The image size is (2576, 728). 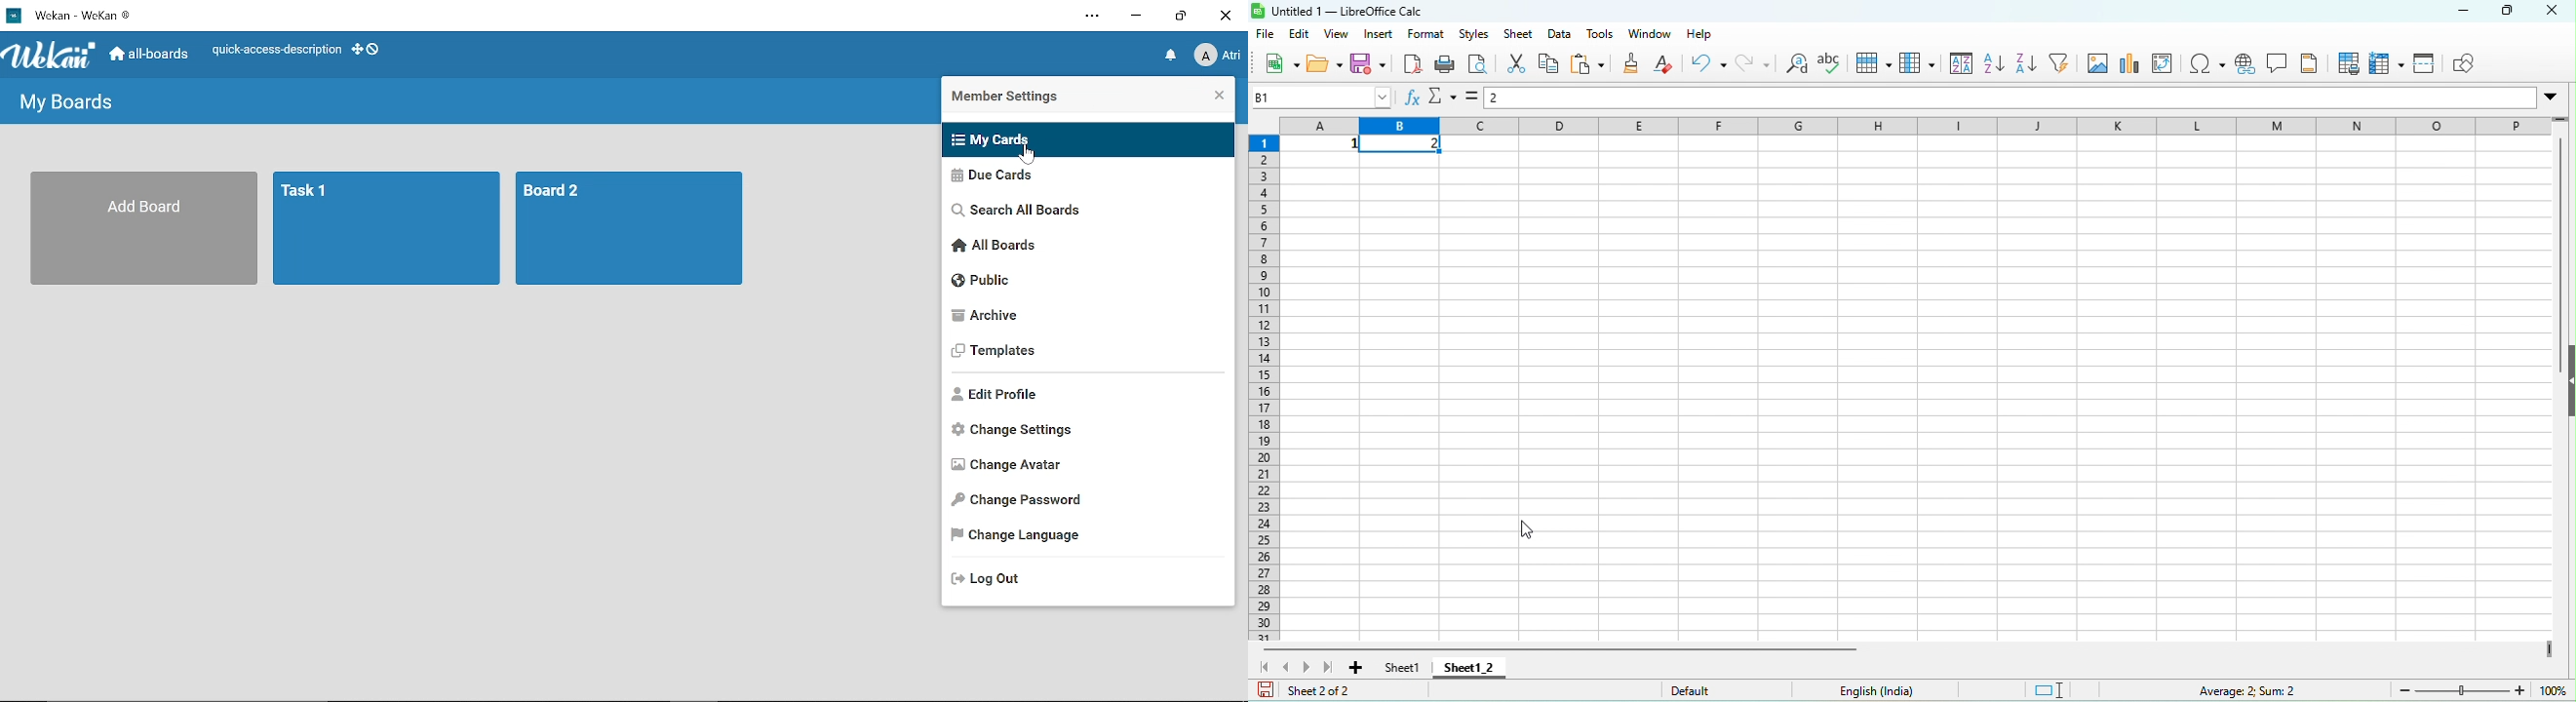 What do you see at coordinates (1290, 666) in the screenshot?
I see `scroll to previous sheet` at bounding box center [1290, 666].